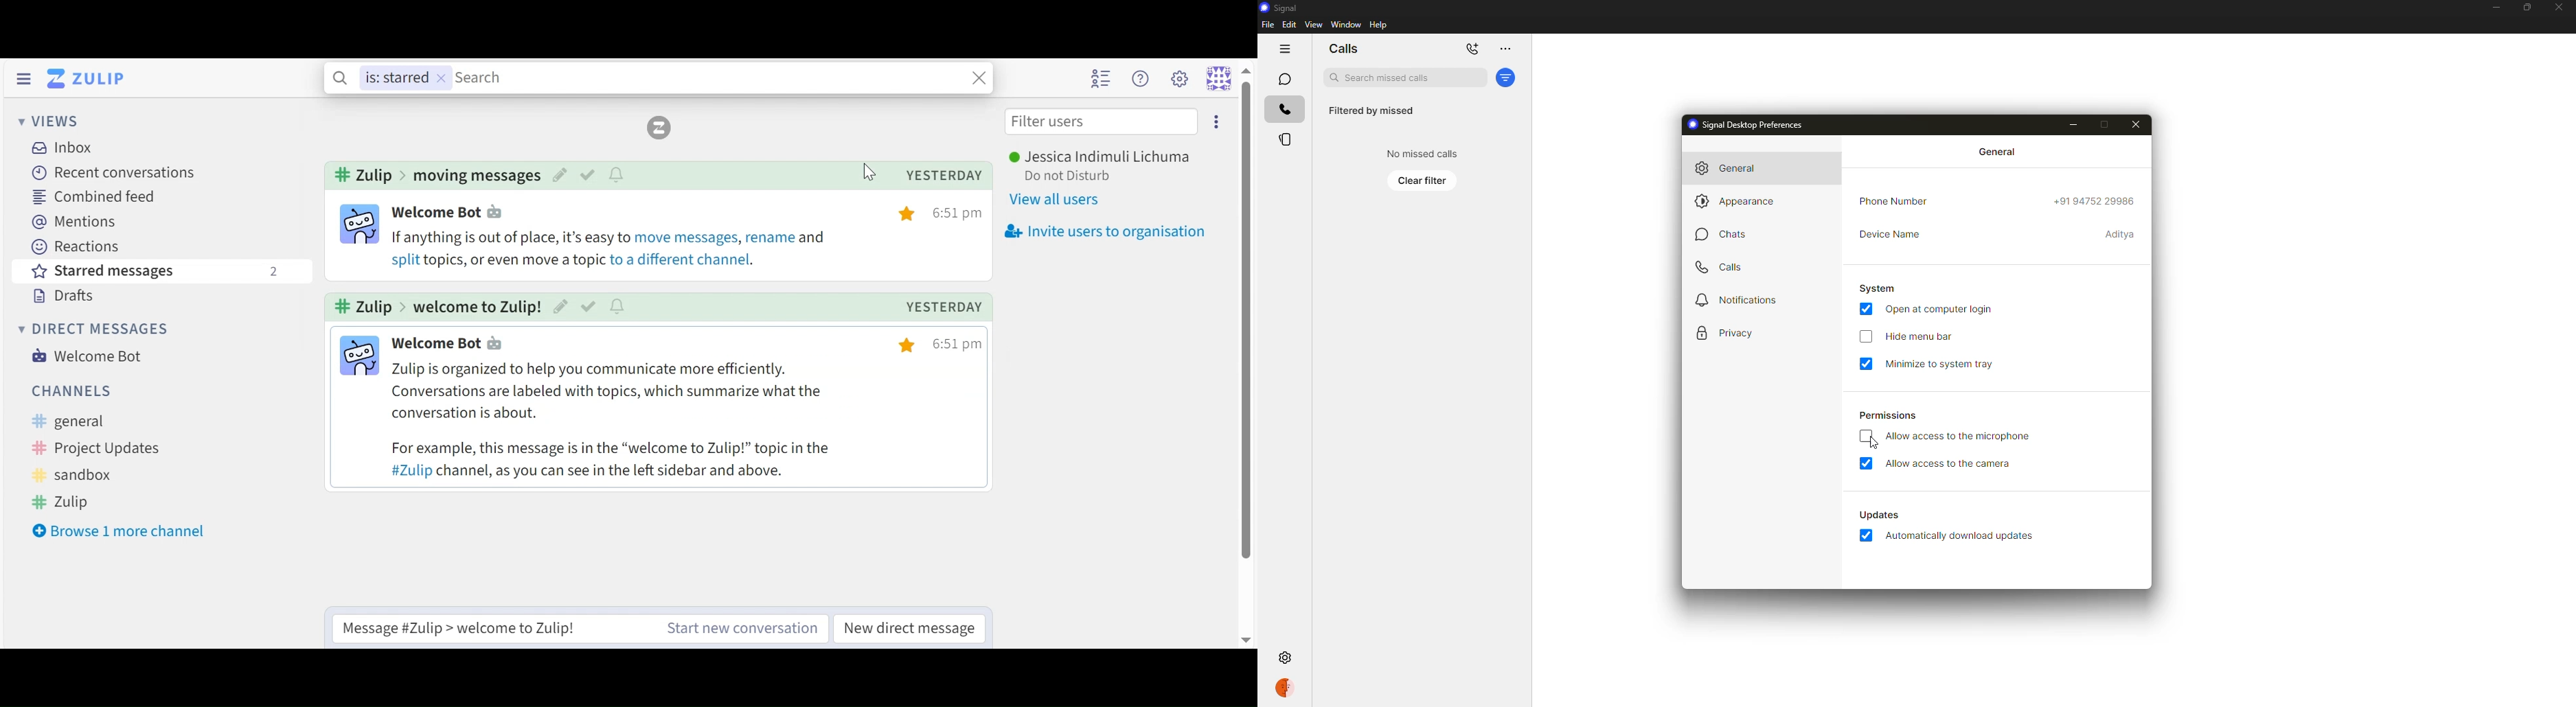 The width and height of the screenshot is (2576, 728). I want to click on hide menu bar, so click(1922, 337).